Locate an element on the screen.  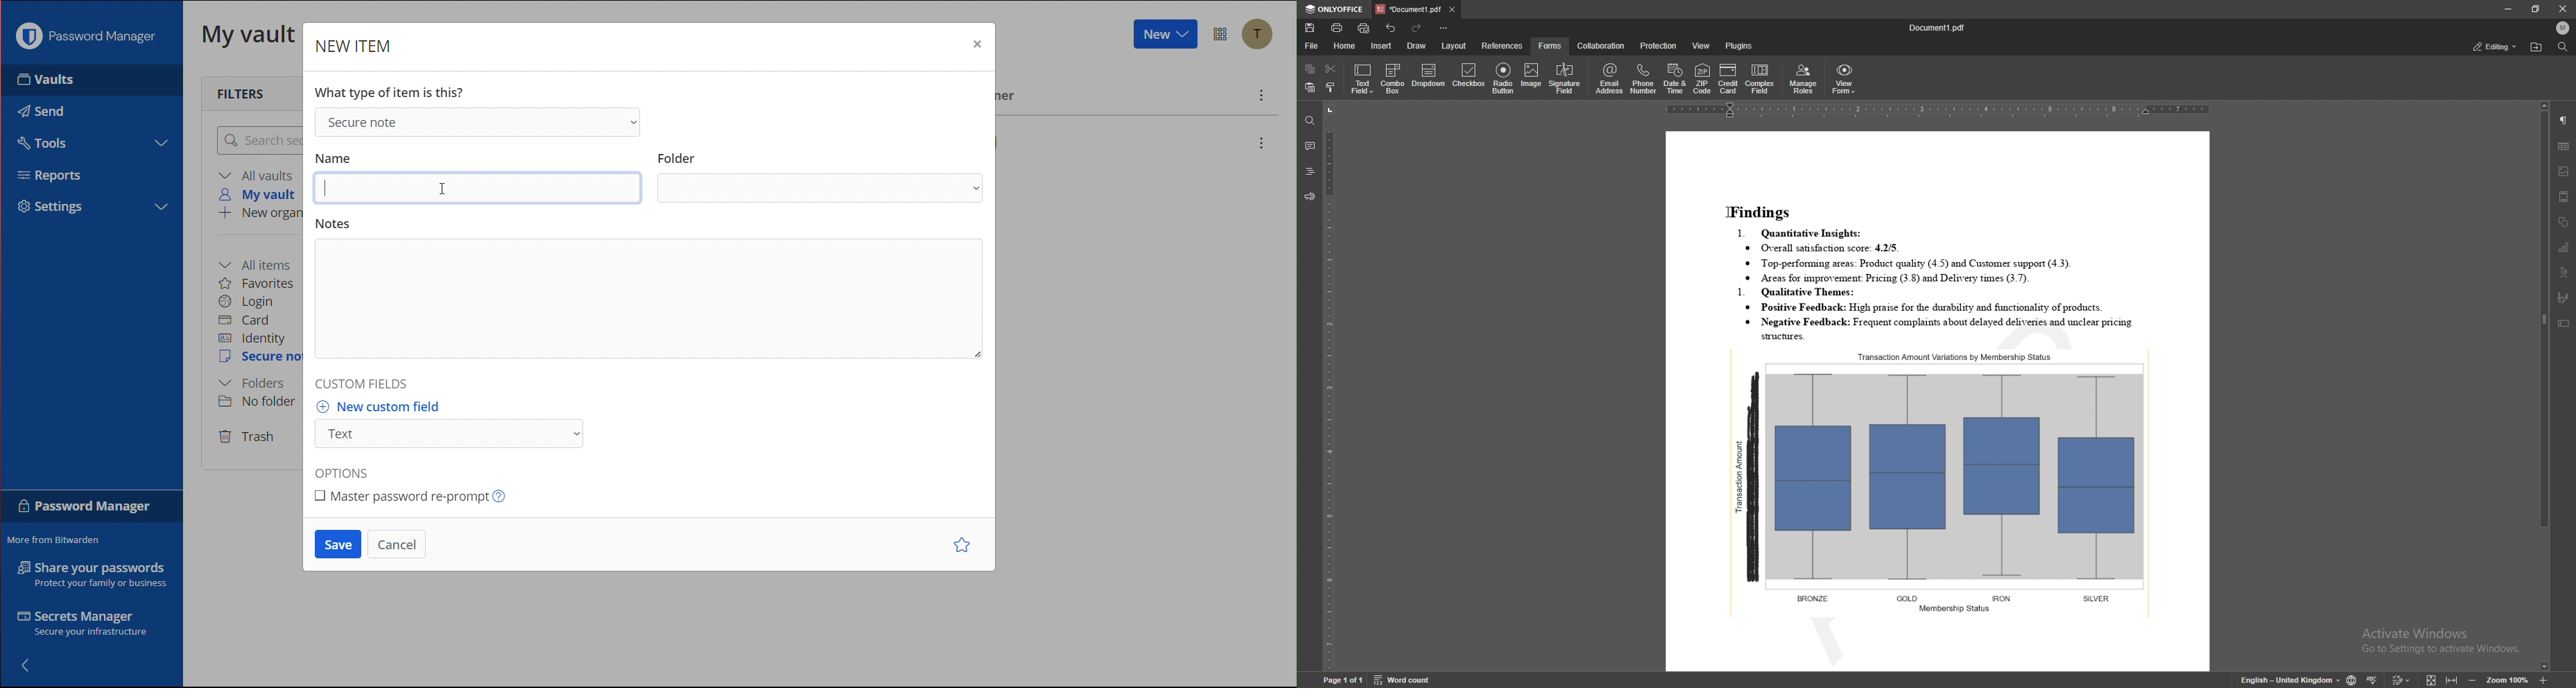
New custom field is located at coordinates (386, 406).